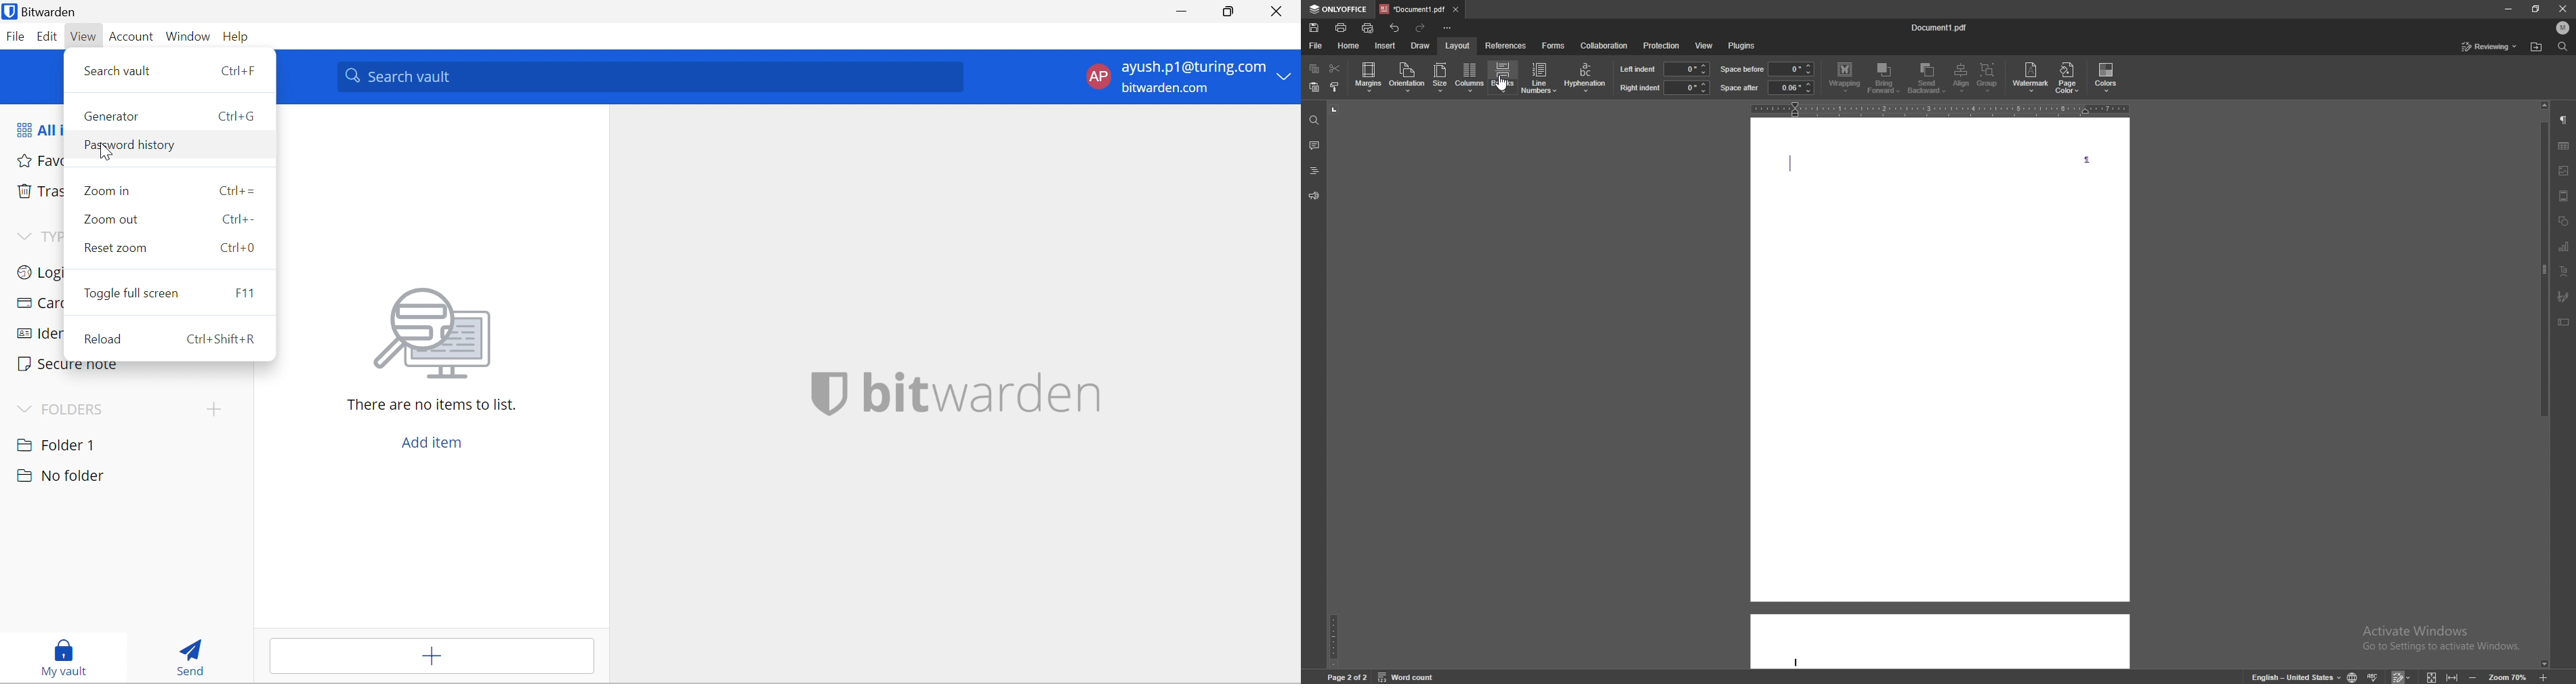 This screenshot has height=700, width=2576. I want to click on orientation, so click(1408, 76).